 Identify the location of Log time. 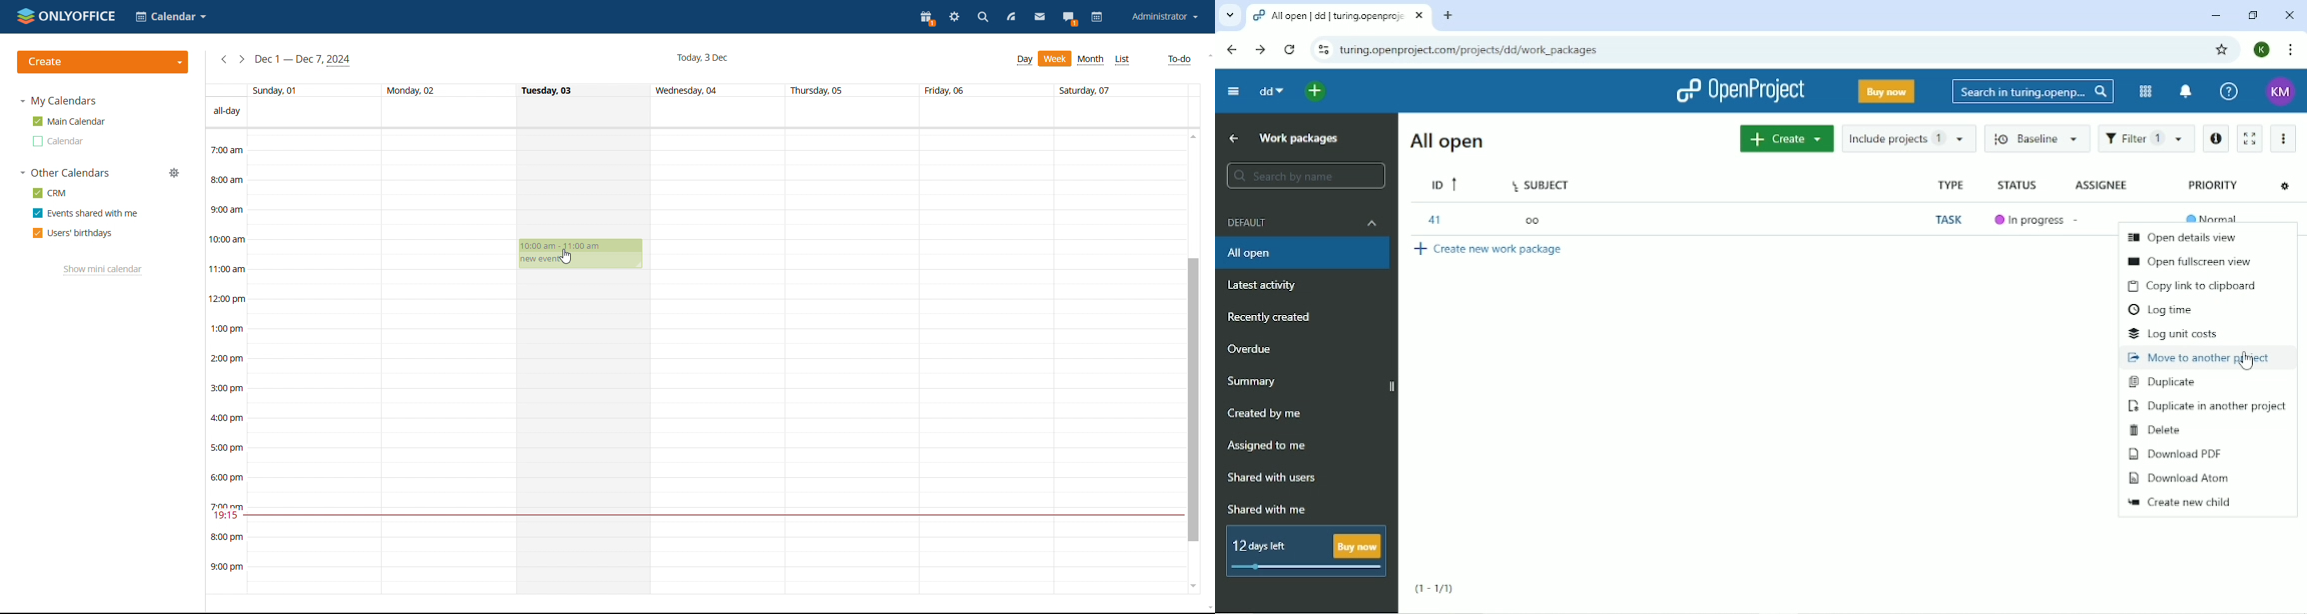
(2166, 310).